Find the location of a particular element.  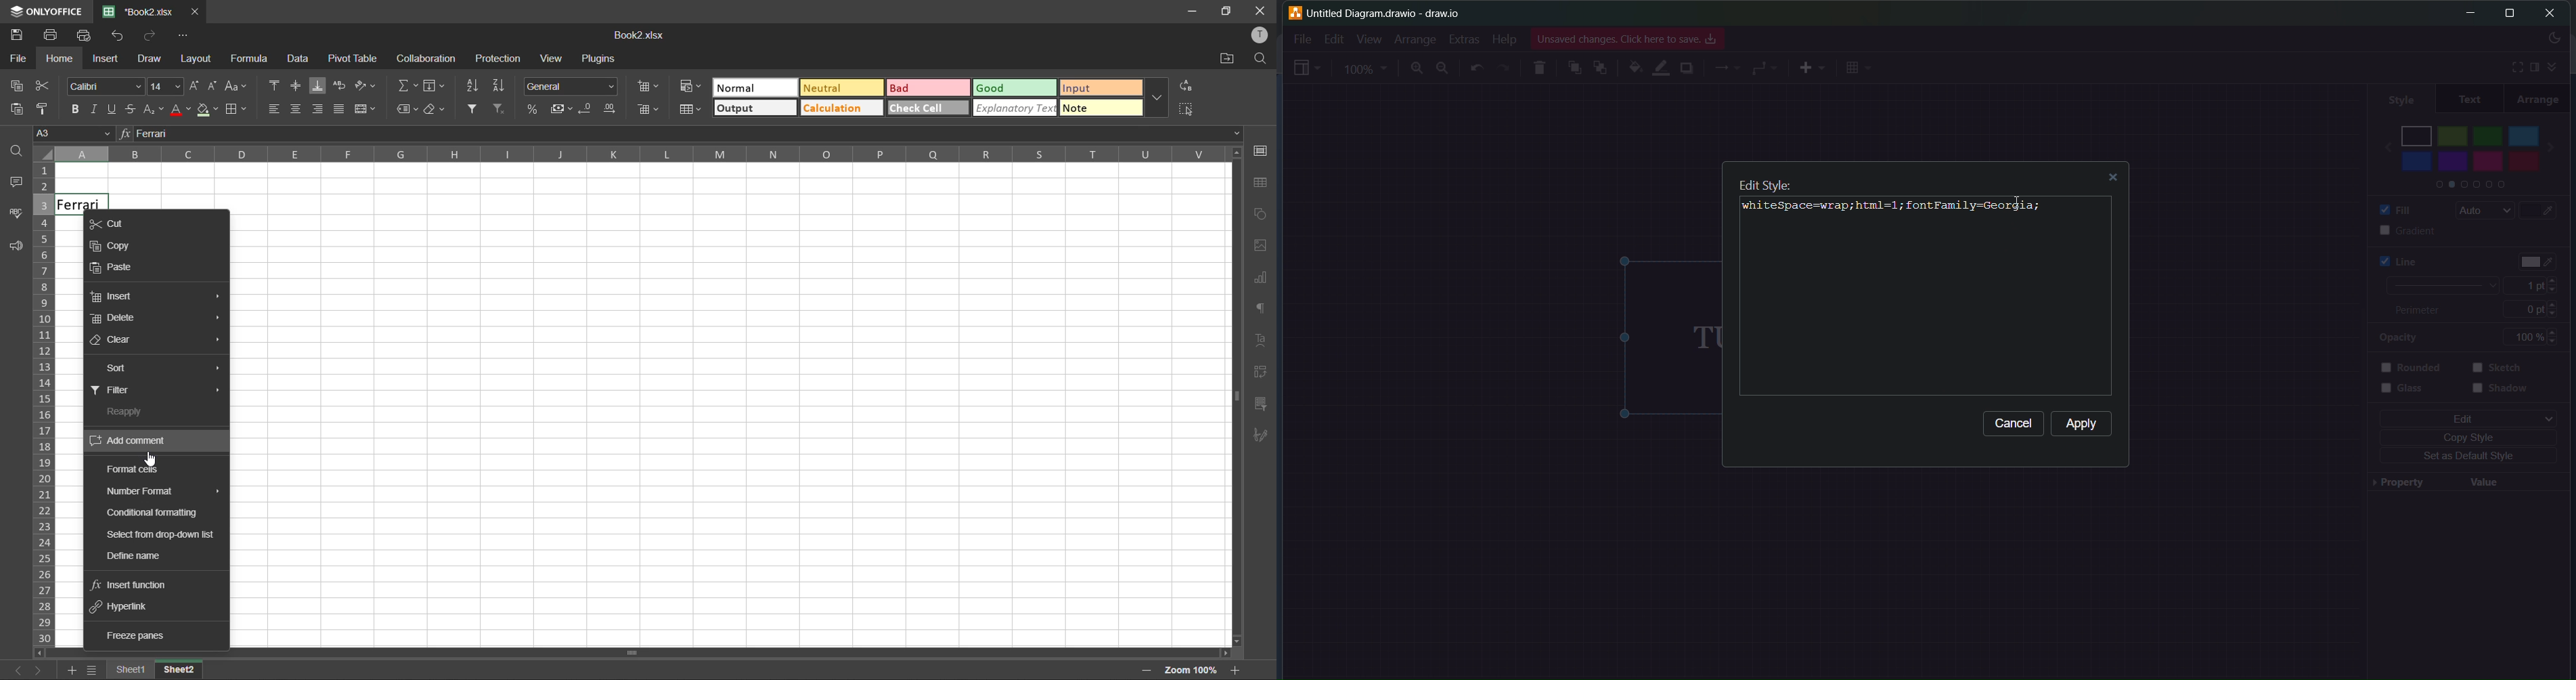

comments is located at coordinates (17, 184).